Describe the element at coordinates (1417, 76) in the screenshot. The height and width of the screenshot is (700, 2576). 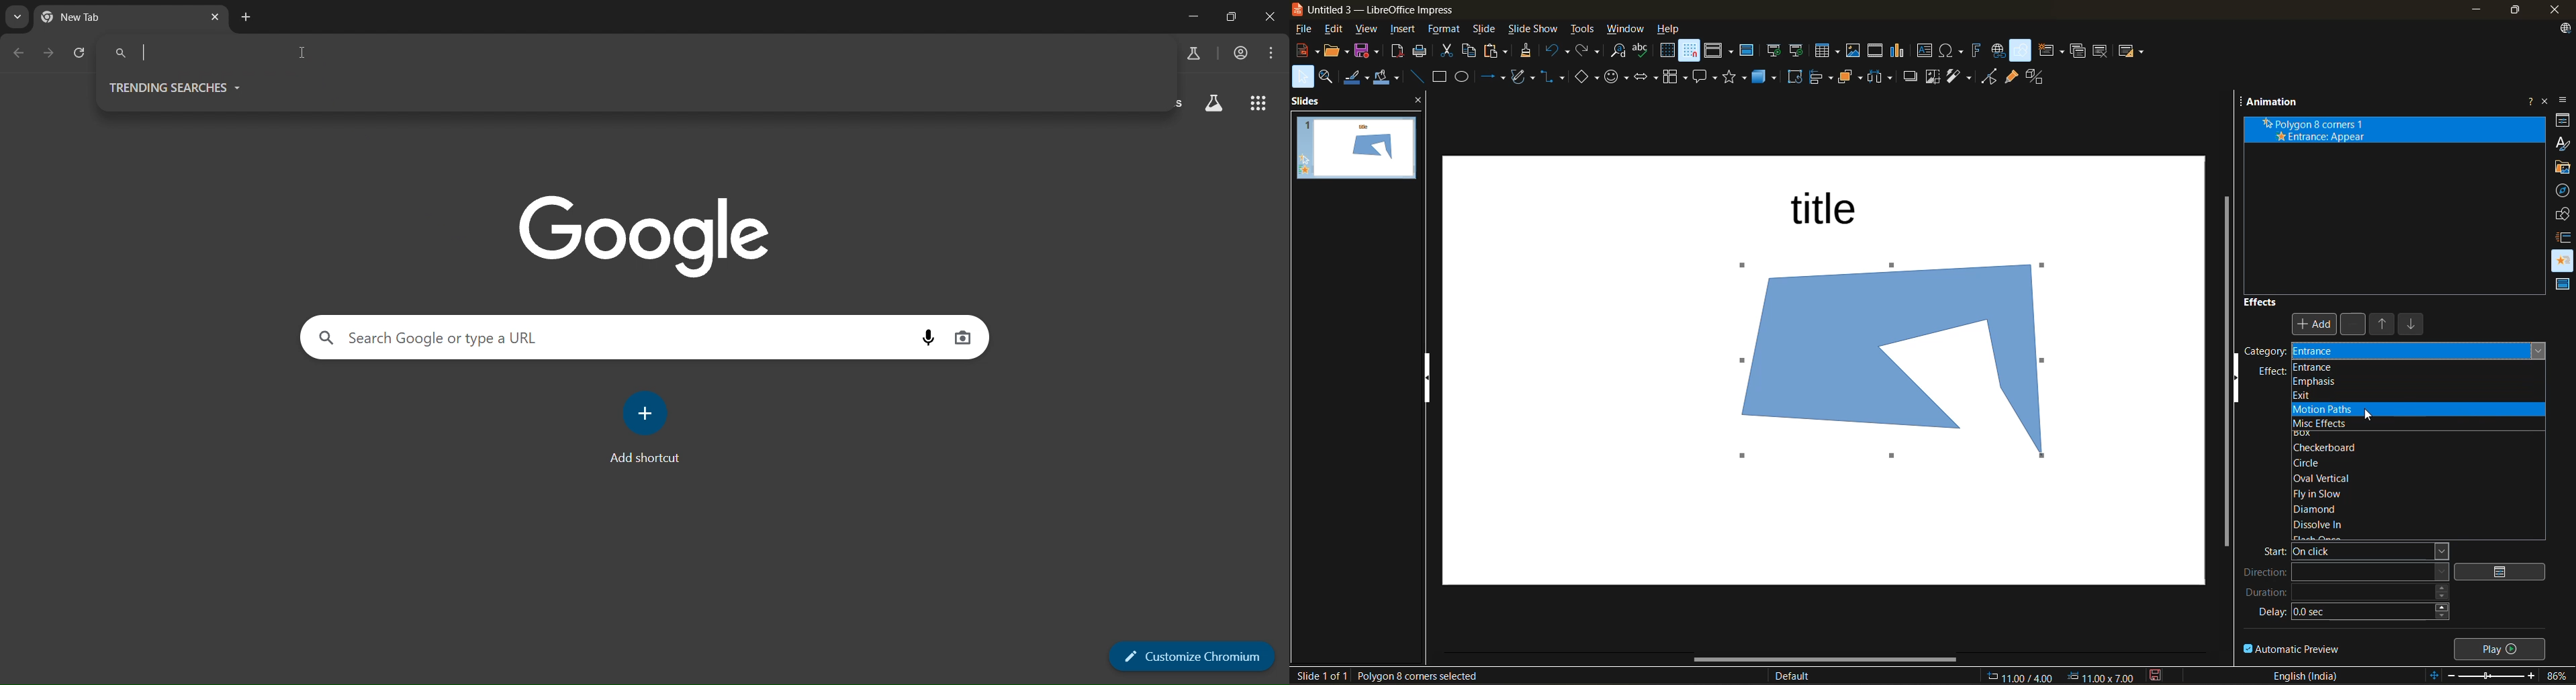
I see `insert line` at that location.